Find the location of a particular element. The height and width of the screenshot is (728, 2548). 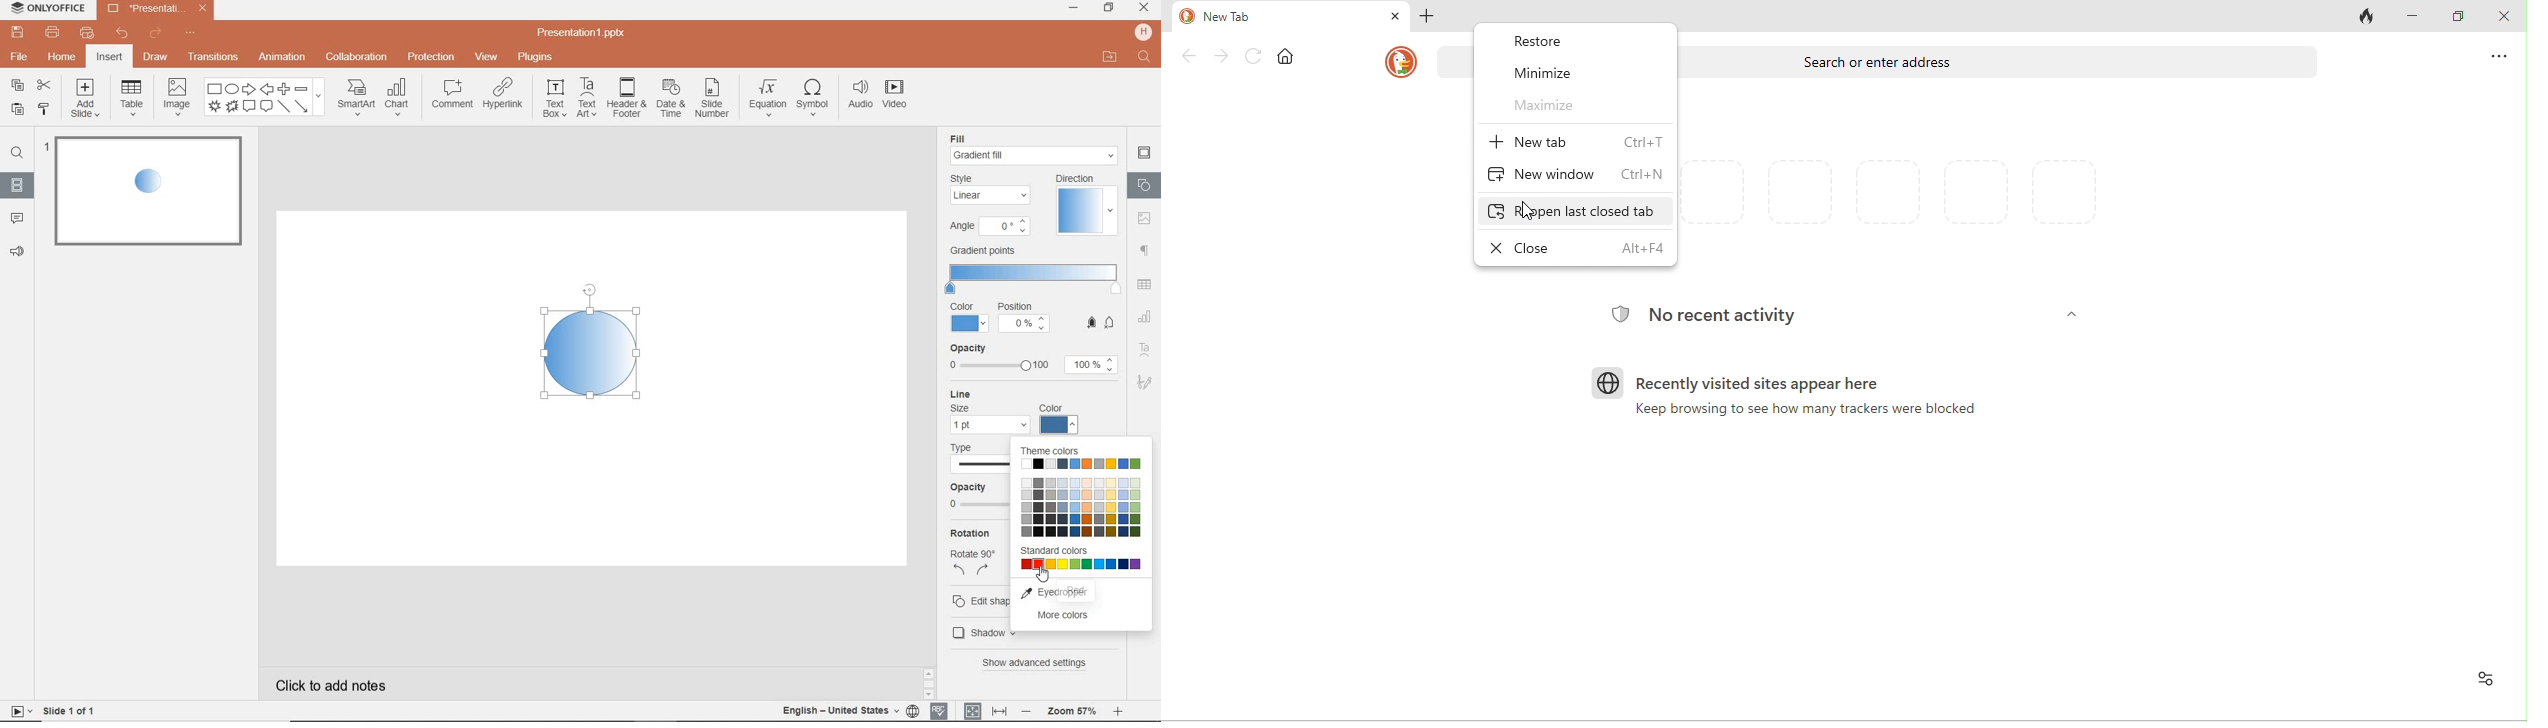

close is located at coordinates (1577, 249).